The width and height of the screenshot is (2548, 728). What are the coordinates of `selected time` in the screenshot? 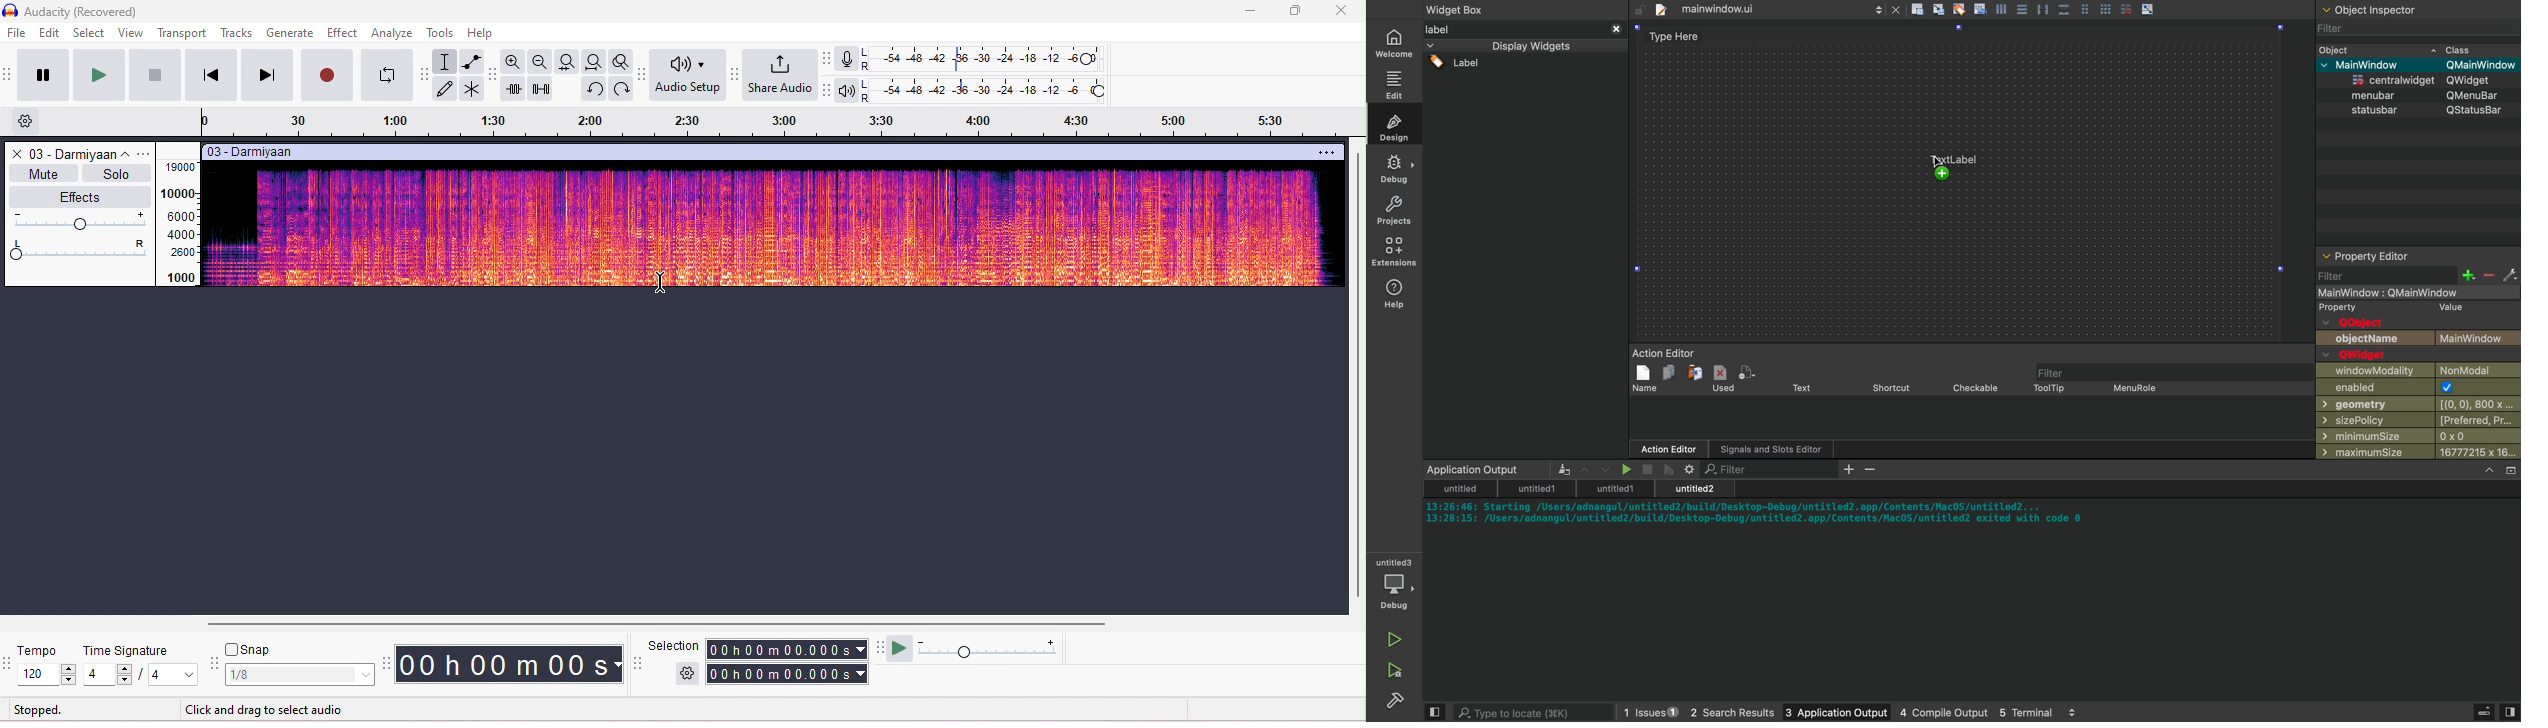 It's located at (789, 673).